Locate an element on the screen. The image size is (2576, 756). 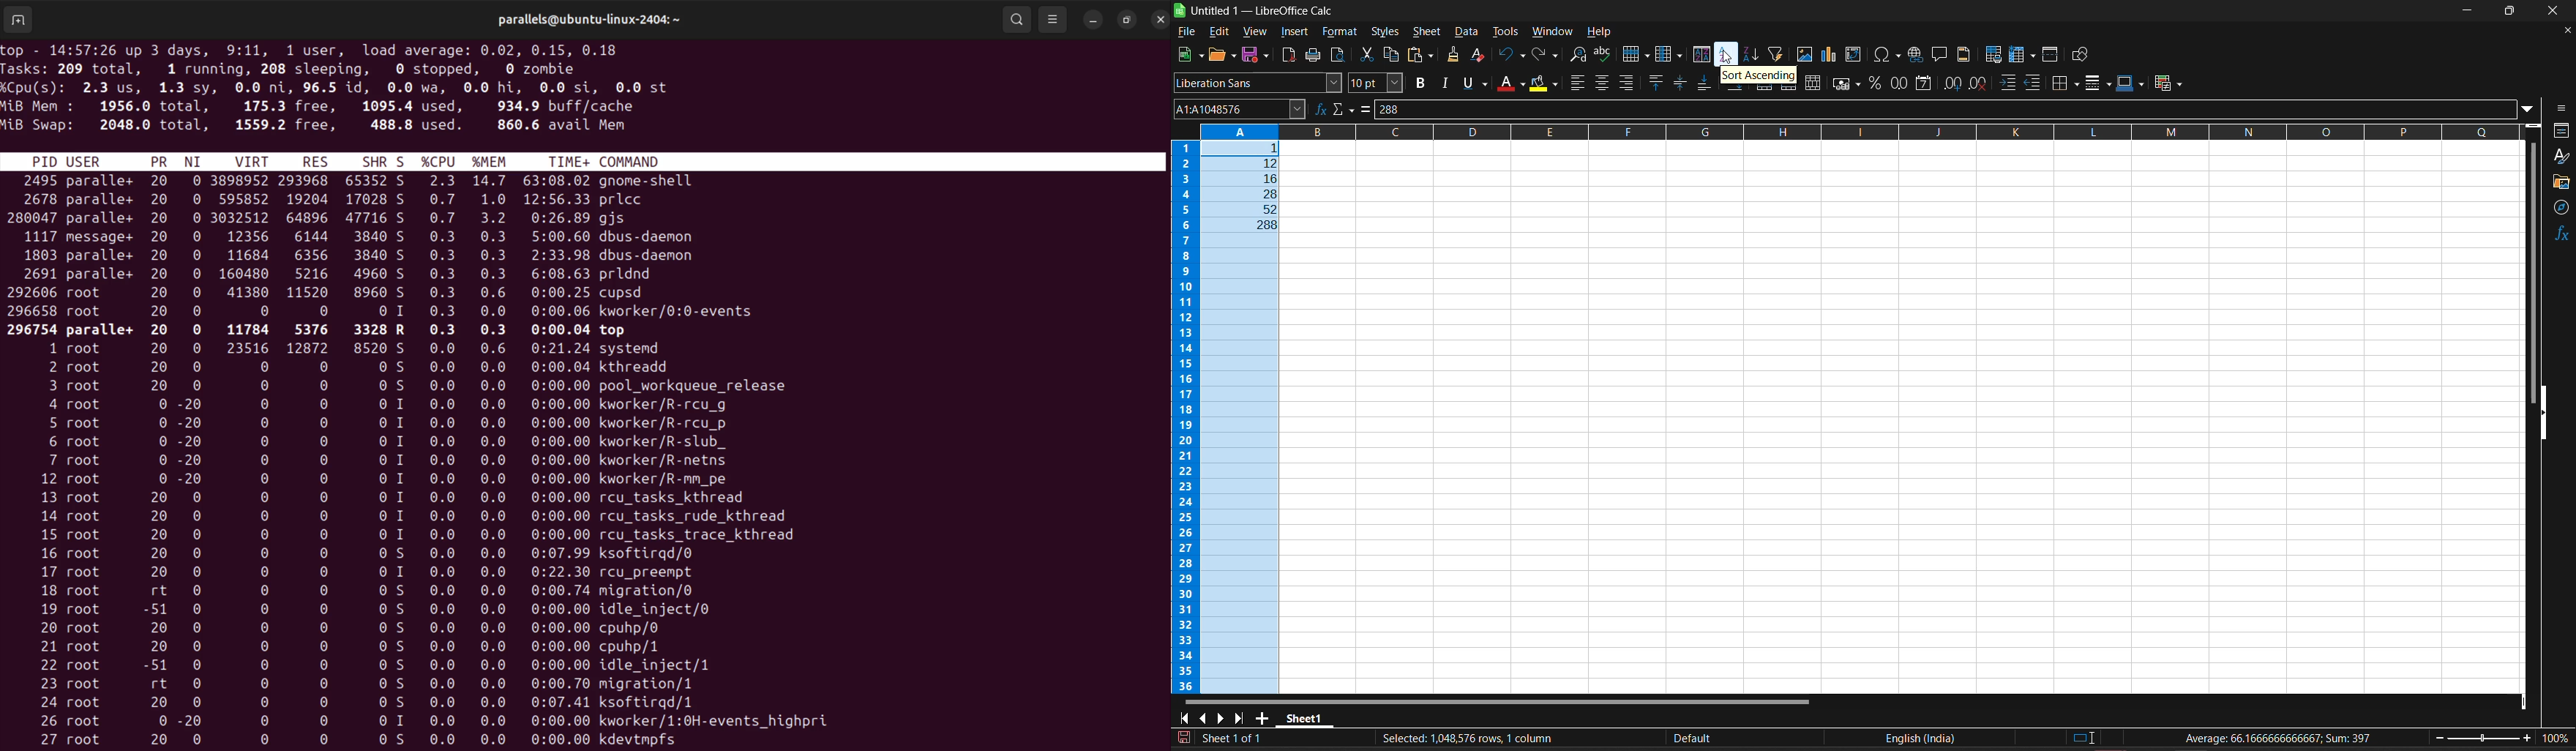
VIRT is located at coordinates (256, 160).